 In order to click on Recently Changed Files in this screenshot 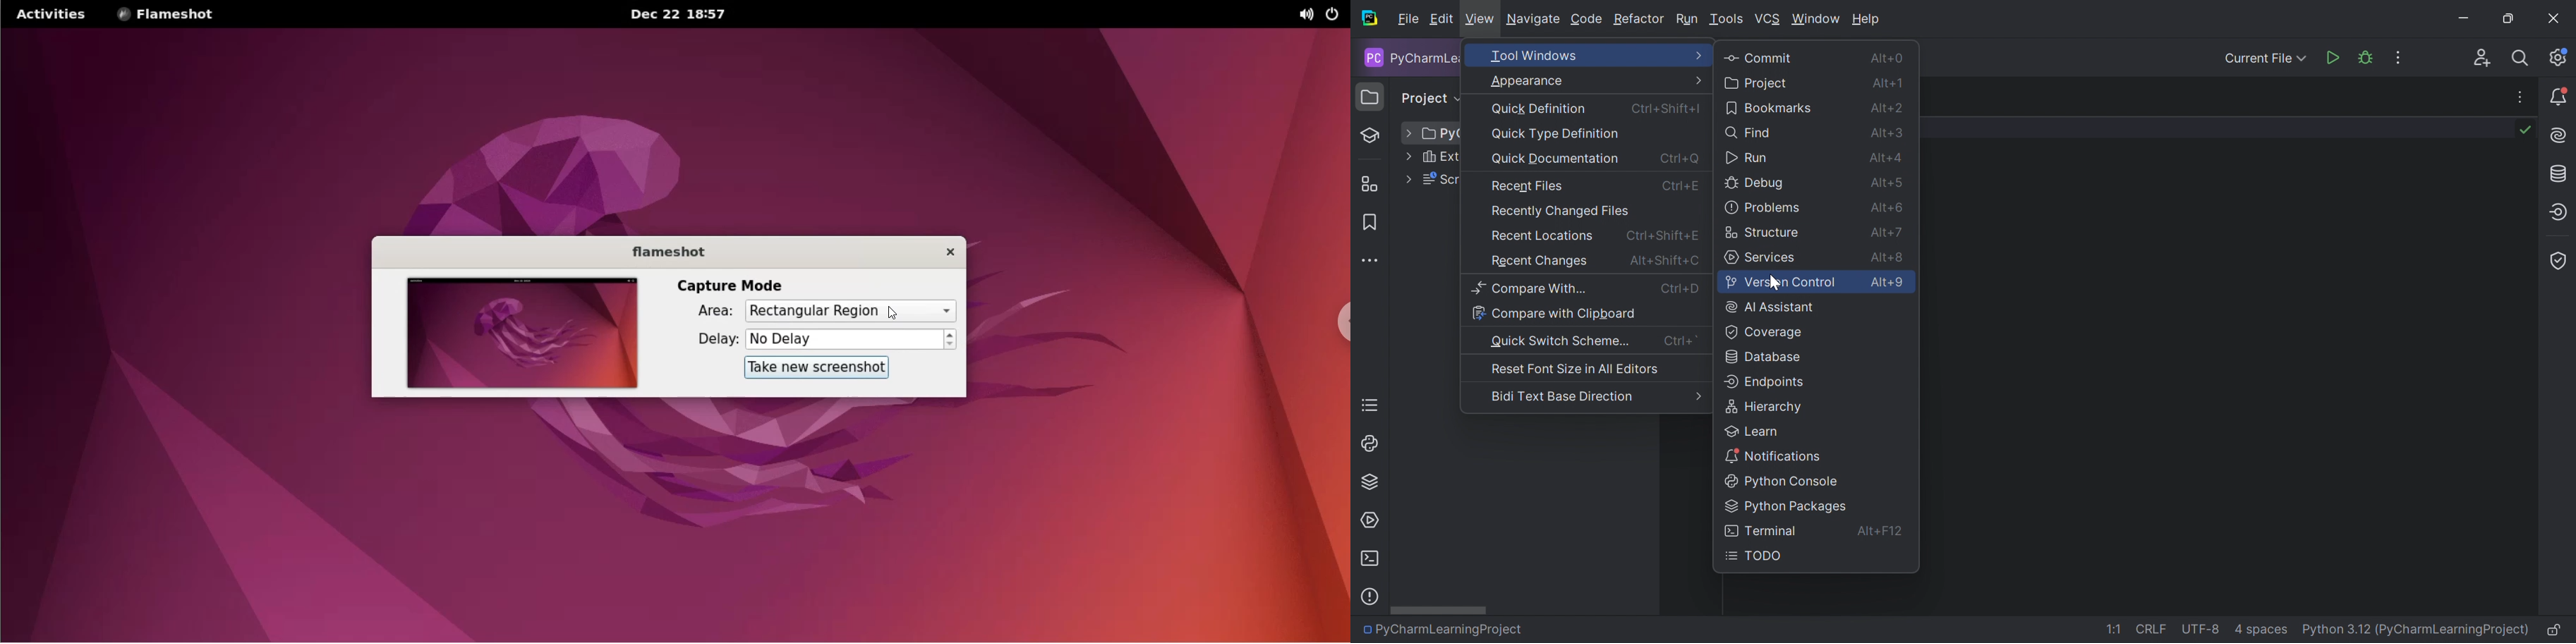, I will do `click(1560, 211)`.